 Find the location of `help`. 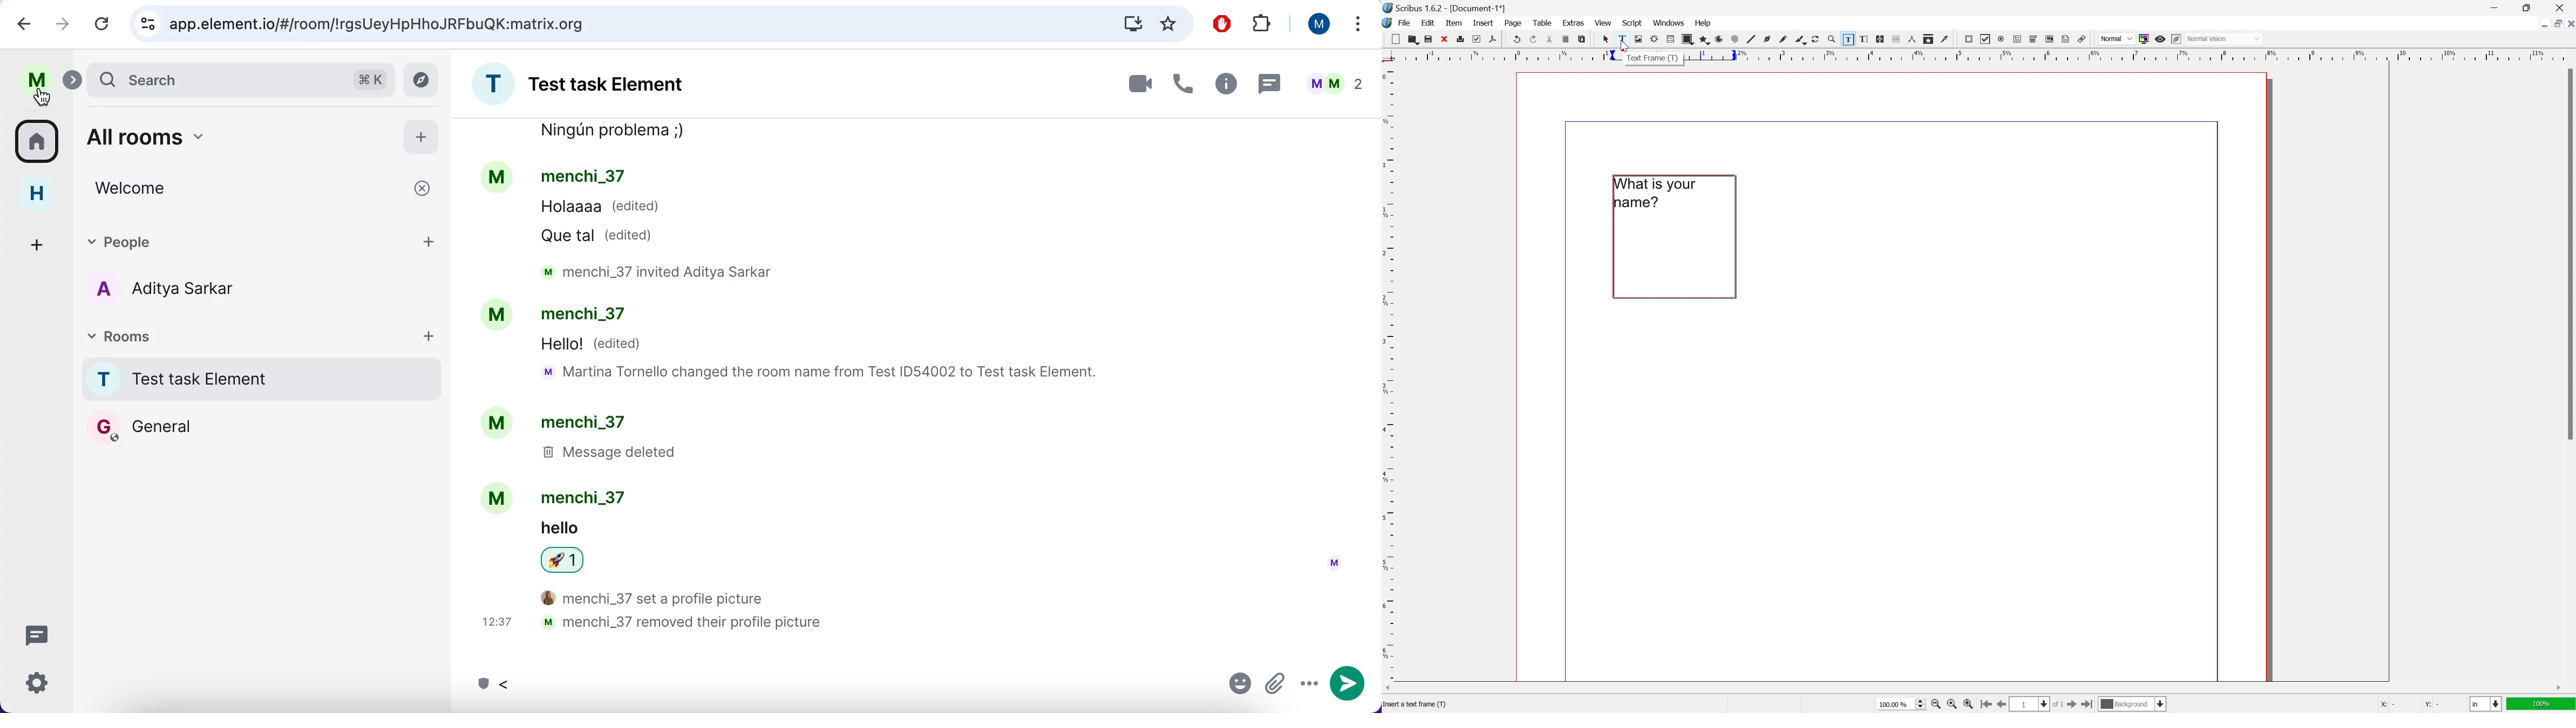

help is located at coordinates (1704, 22).